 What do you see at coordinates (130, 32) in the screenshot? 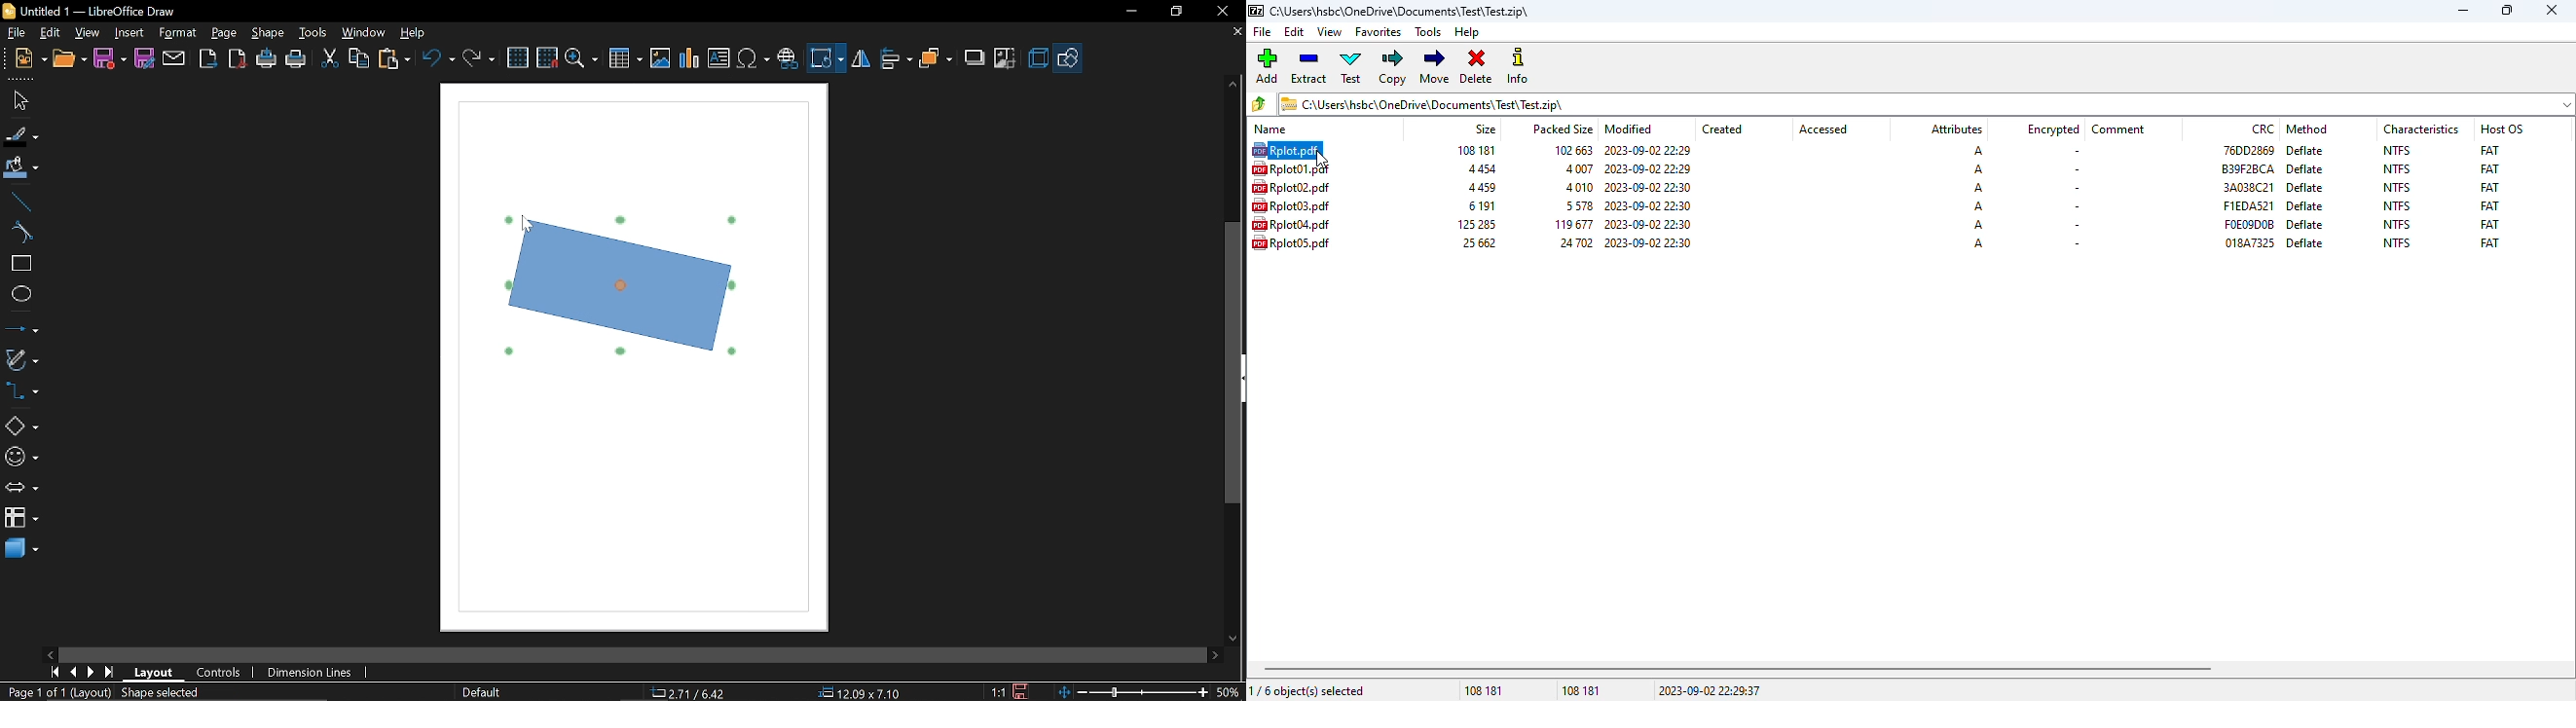
I see `Insert` at bounding box center [130, 32].